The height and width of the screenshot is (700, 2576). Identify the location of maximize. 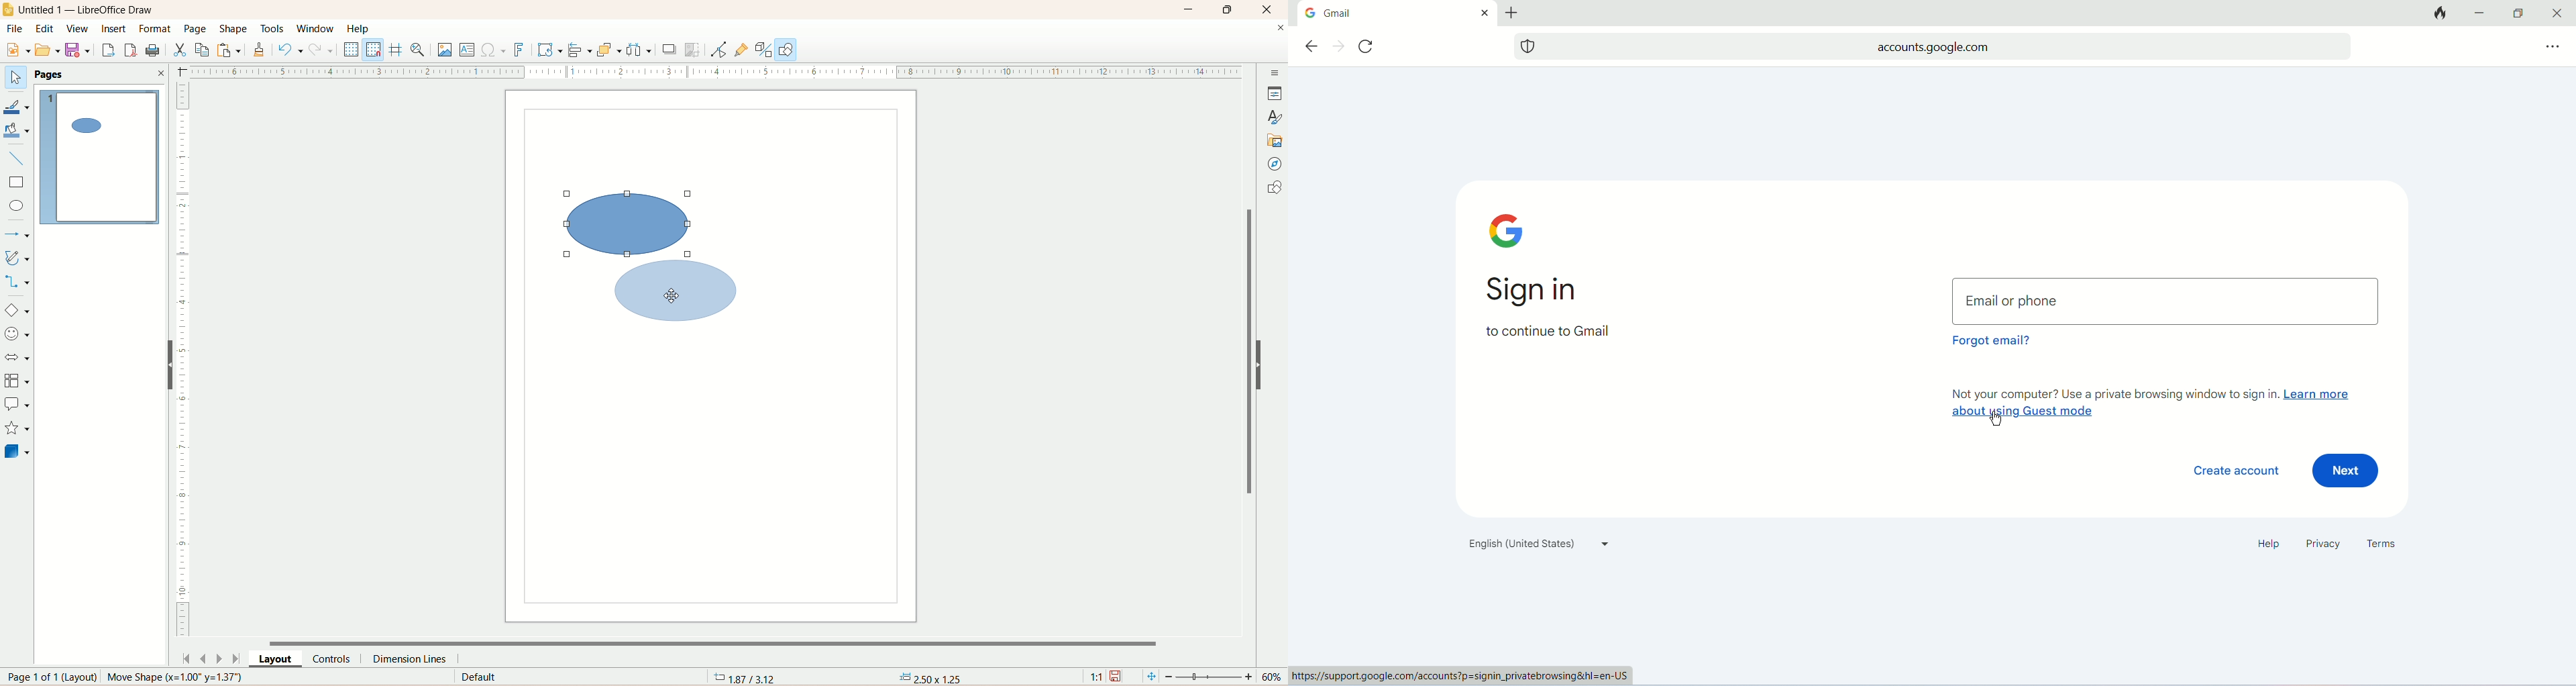
(1226, 9).